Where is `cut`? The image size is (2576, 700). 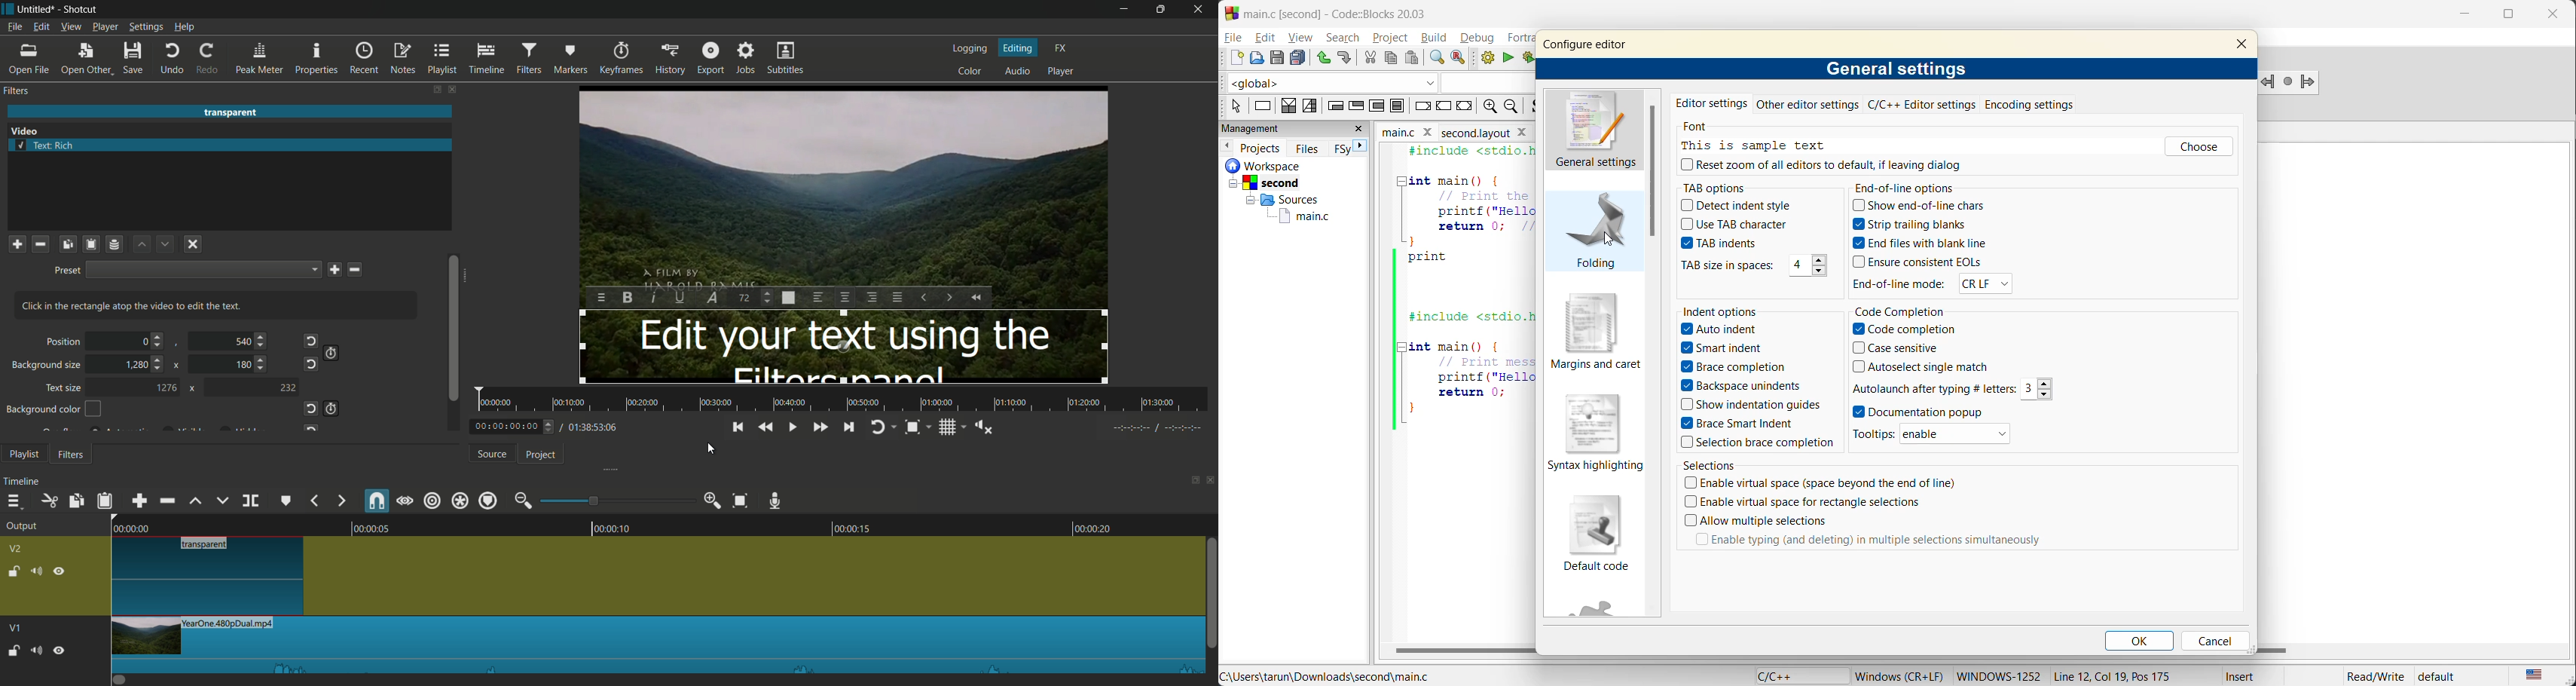 cut is located at coordinates (1370, 57).